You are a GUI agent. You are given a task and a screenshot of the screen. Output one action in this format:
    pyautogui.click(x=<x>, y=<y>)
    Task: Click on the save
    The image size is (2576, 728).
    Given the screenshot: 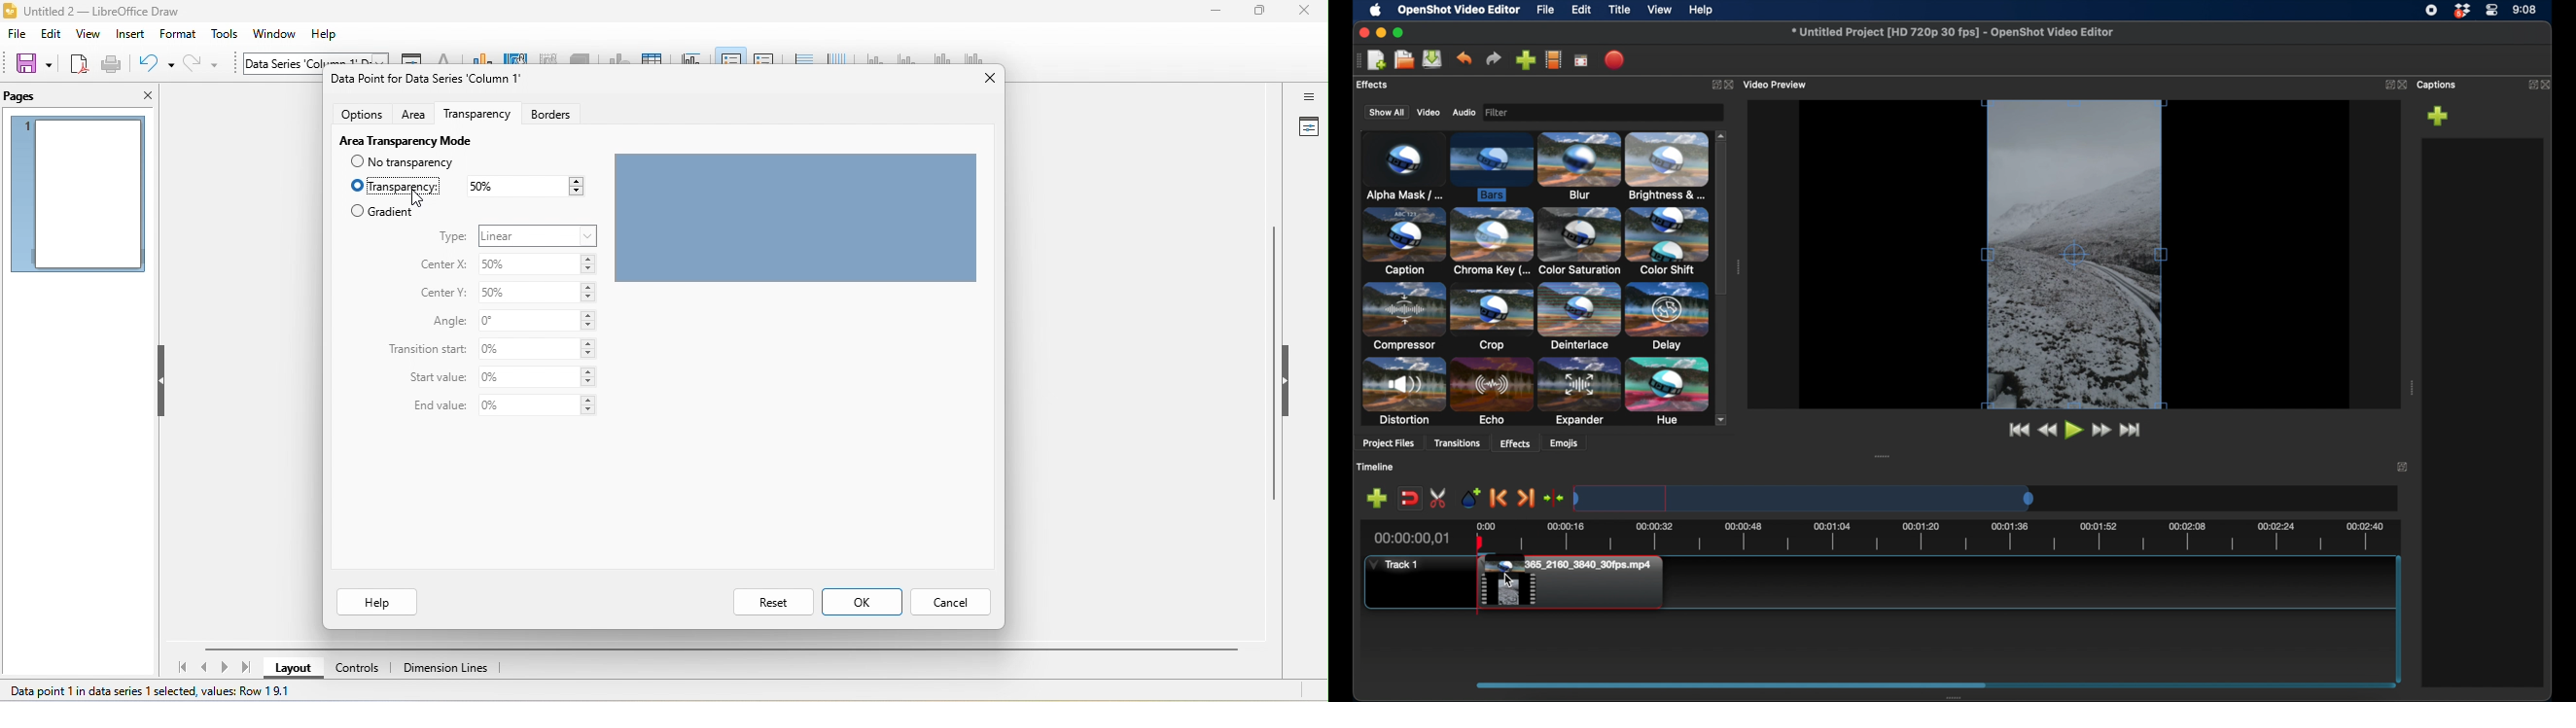 What is the action you would take?
    pyautogui.click(x=33, y=63)
    